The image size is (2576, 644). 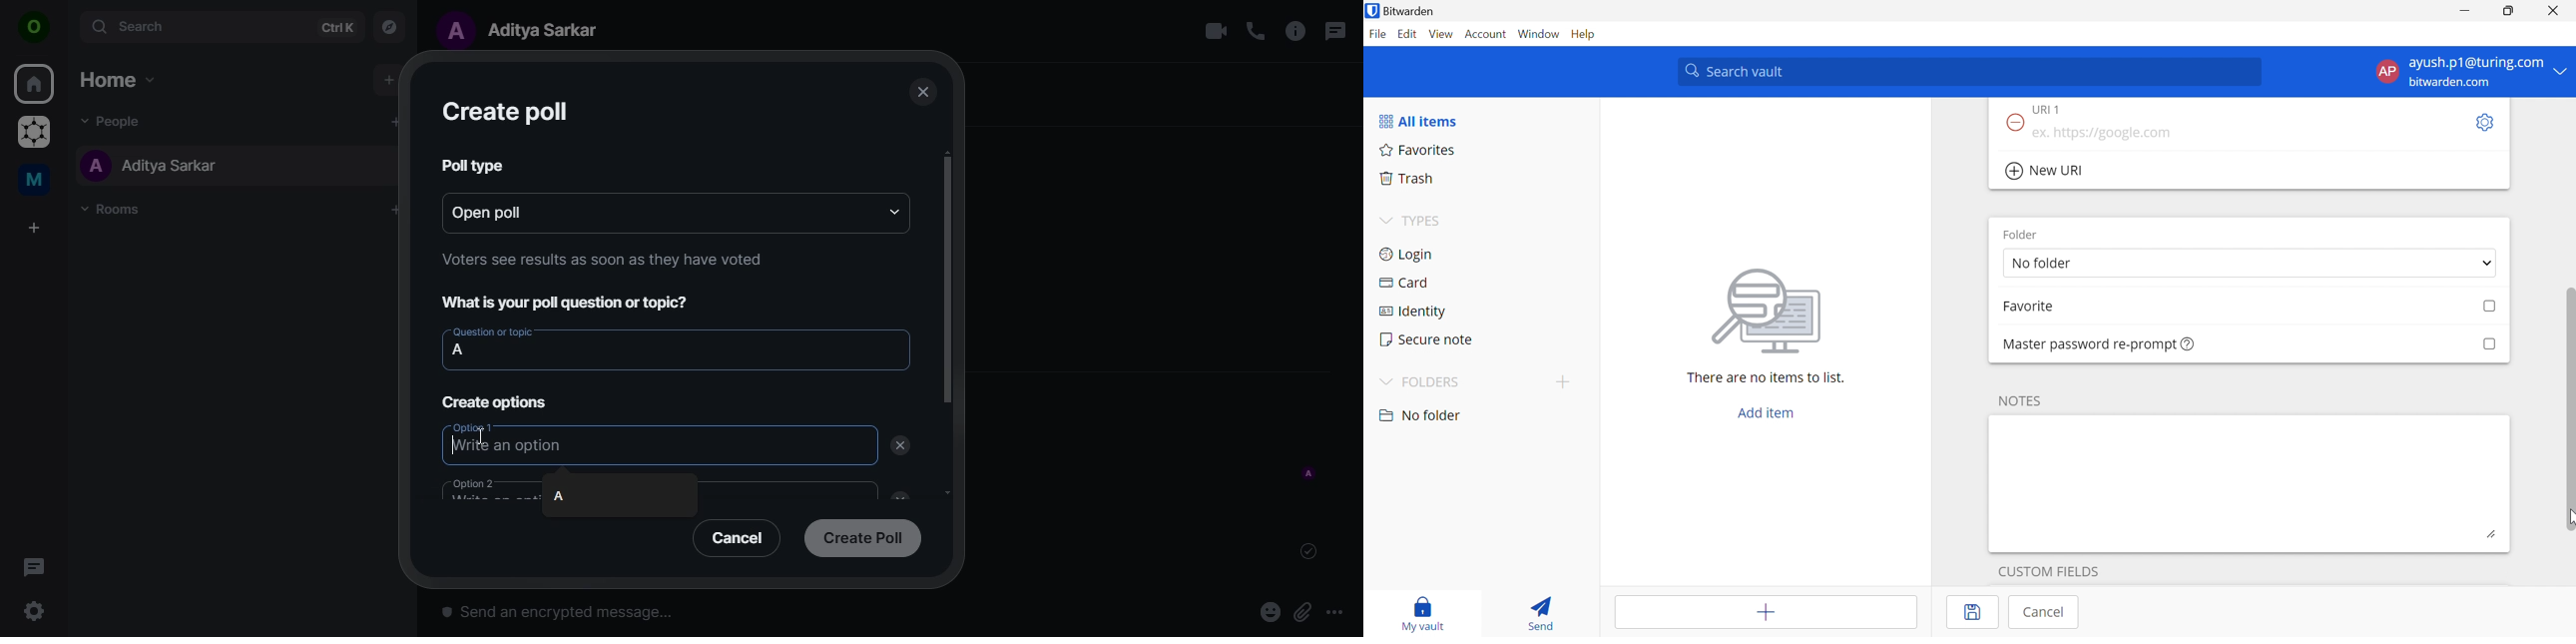 I want to click on scrollbar, so click(x=945, y=281).